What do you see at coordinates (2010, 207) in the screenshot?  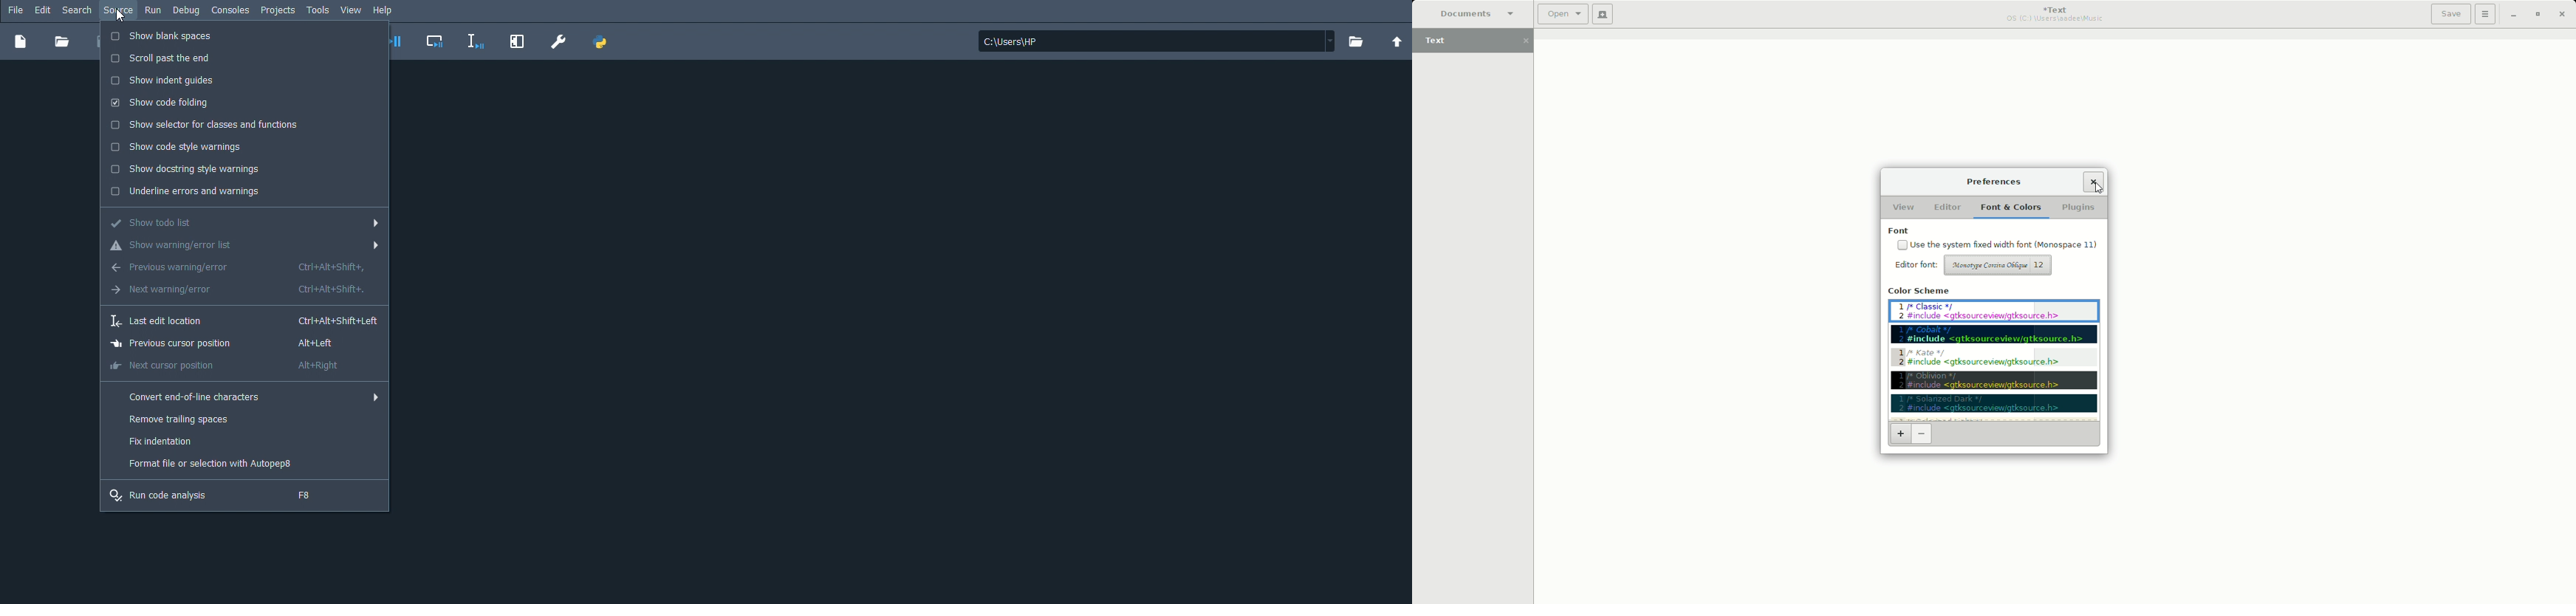 I see `Font & Colors` at bounding box center [2010, 207].